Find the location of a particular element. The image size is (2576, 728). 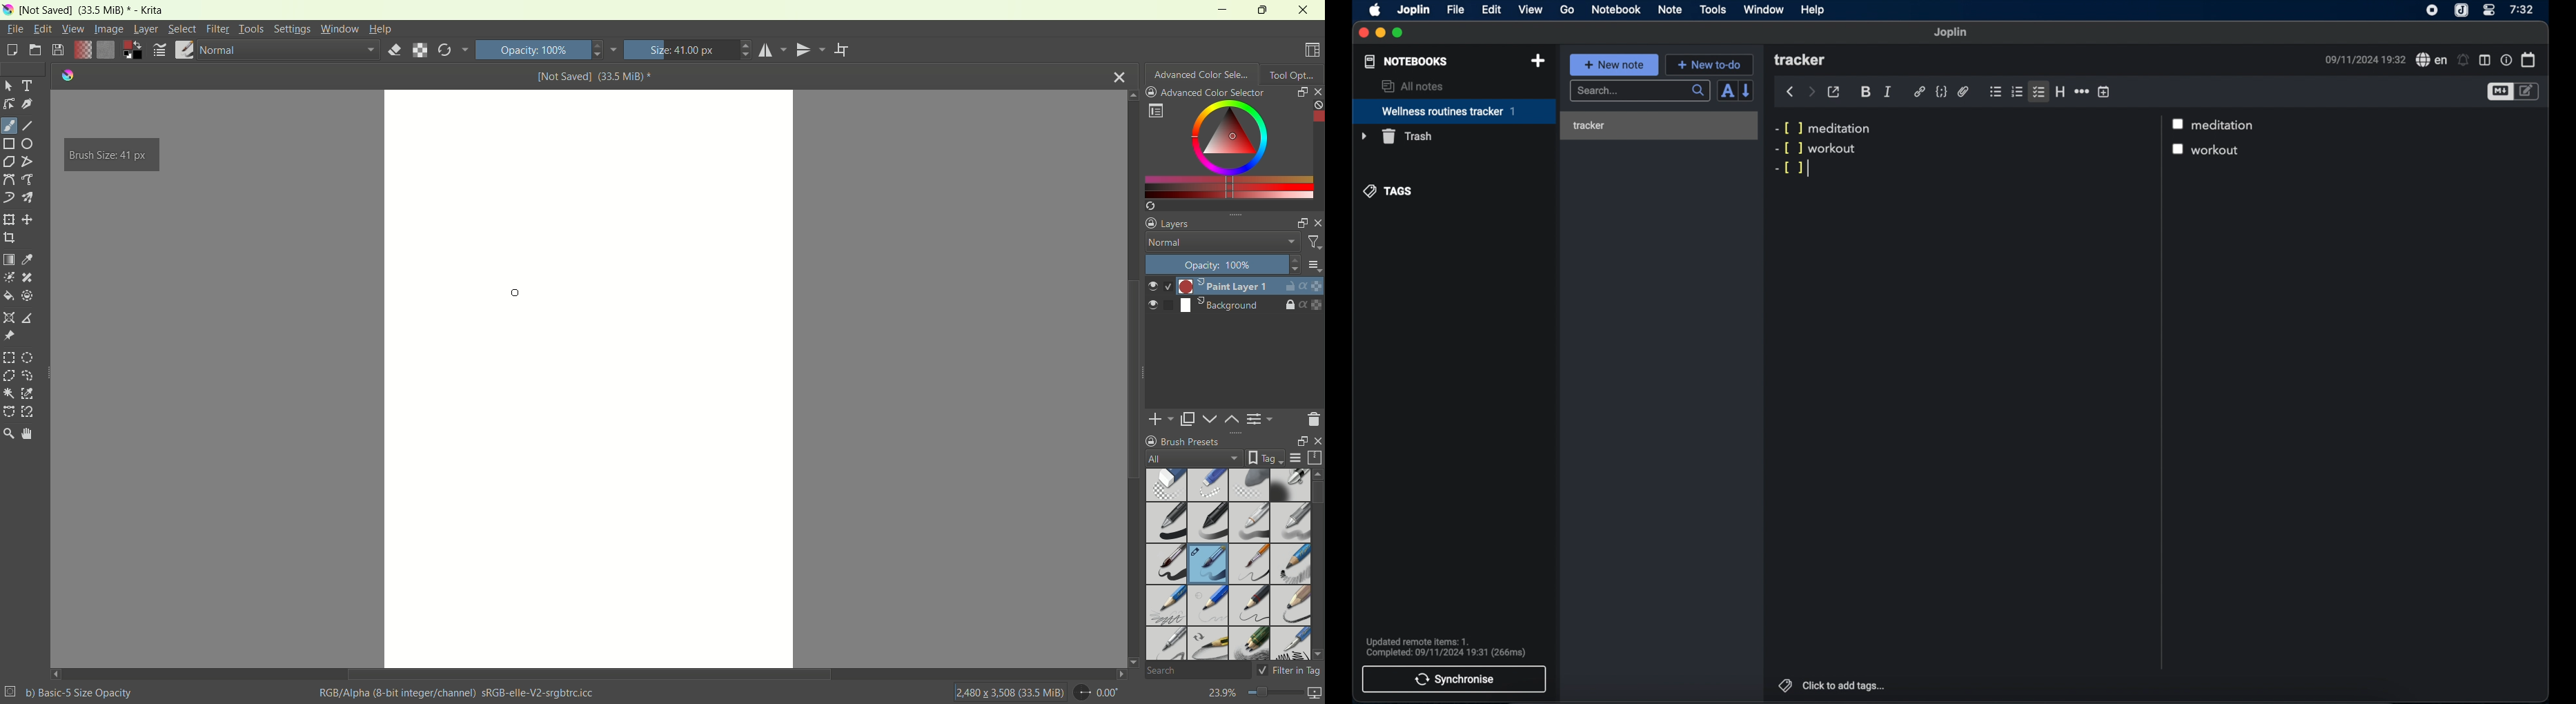

basic 2 is located at coordinates (1210, 522).